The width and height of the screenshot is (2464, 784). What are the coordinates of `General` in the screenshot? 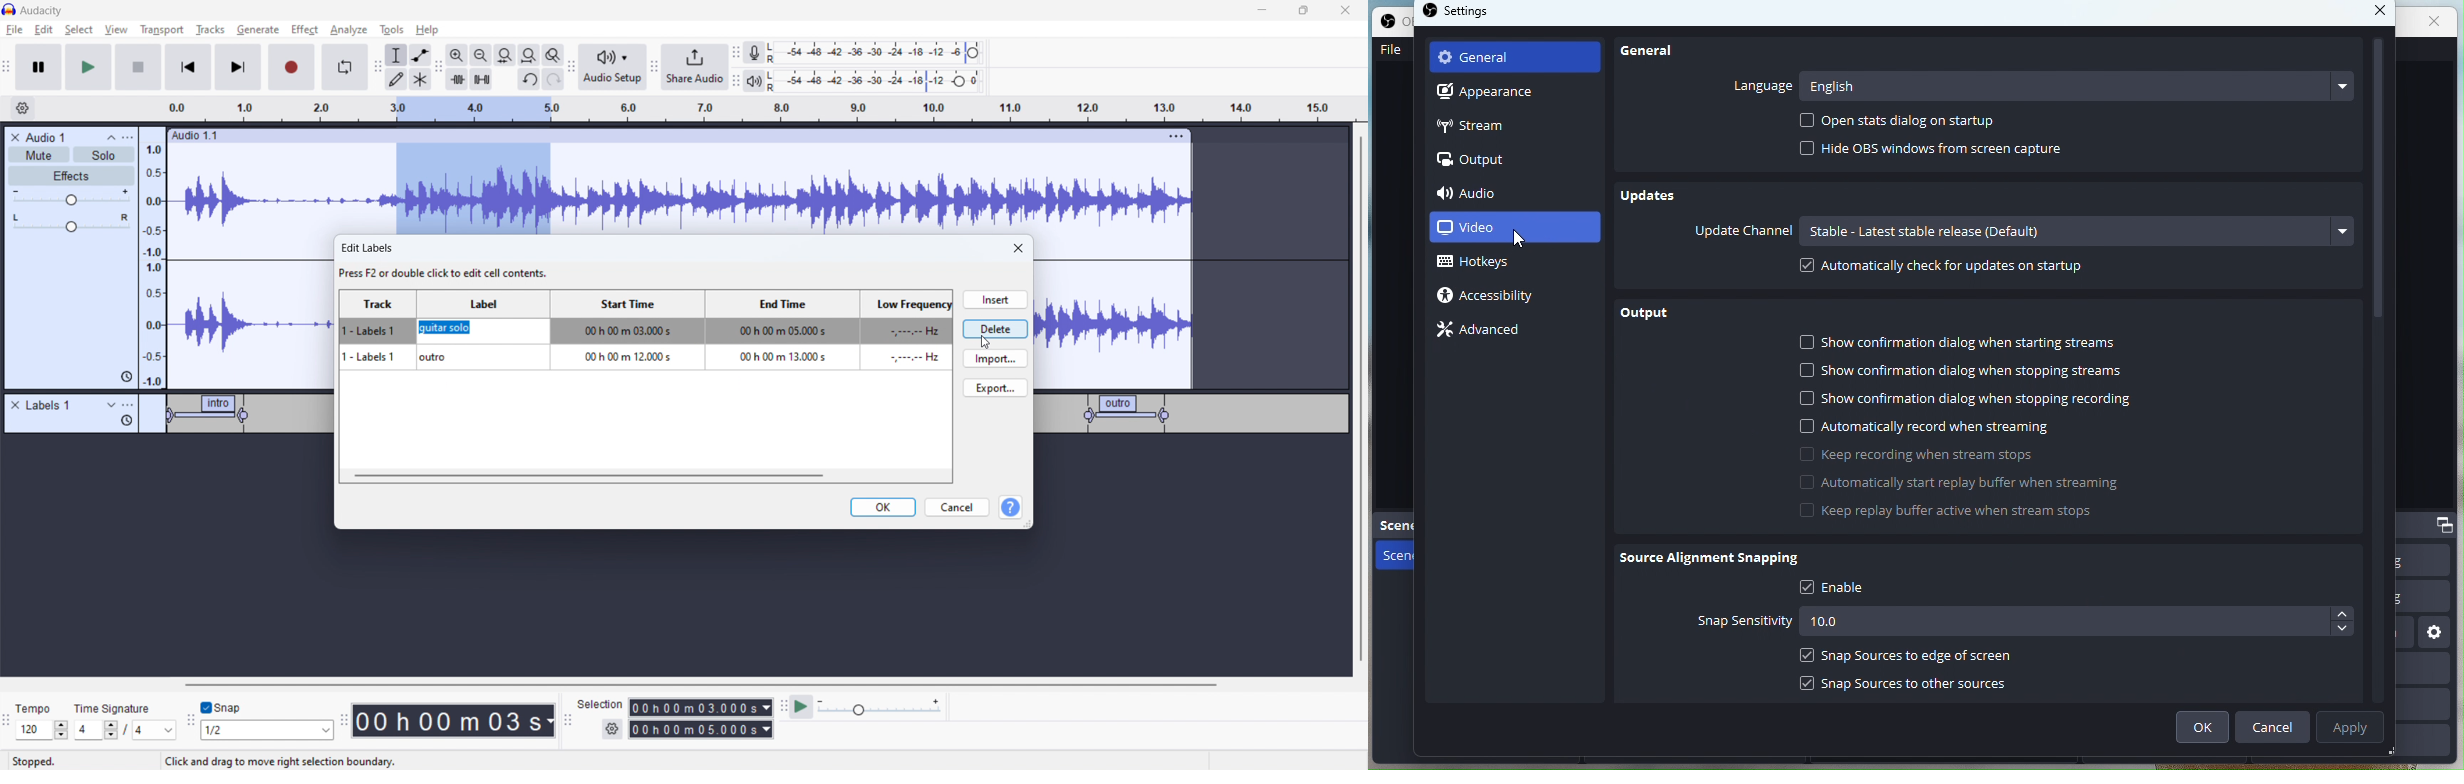 It's located at (1513, 59).